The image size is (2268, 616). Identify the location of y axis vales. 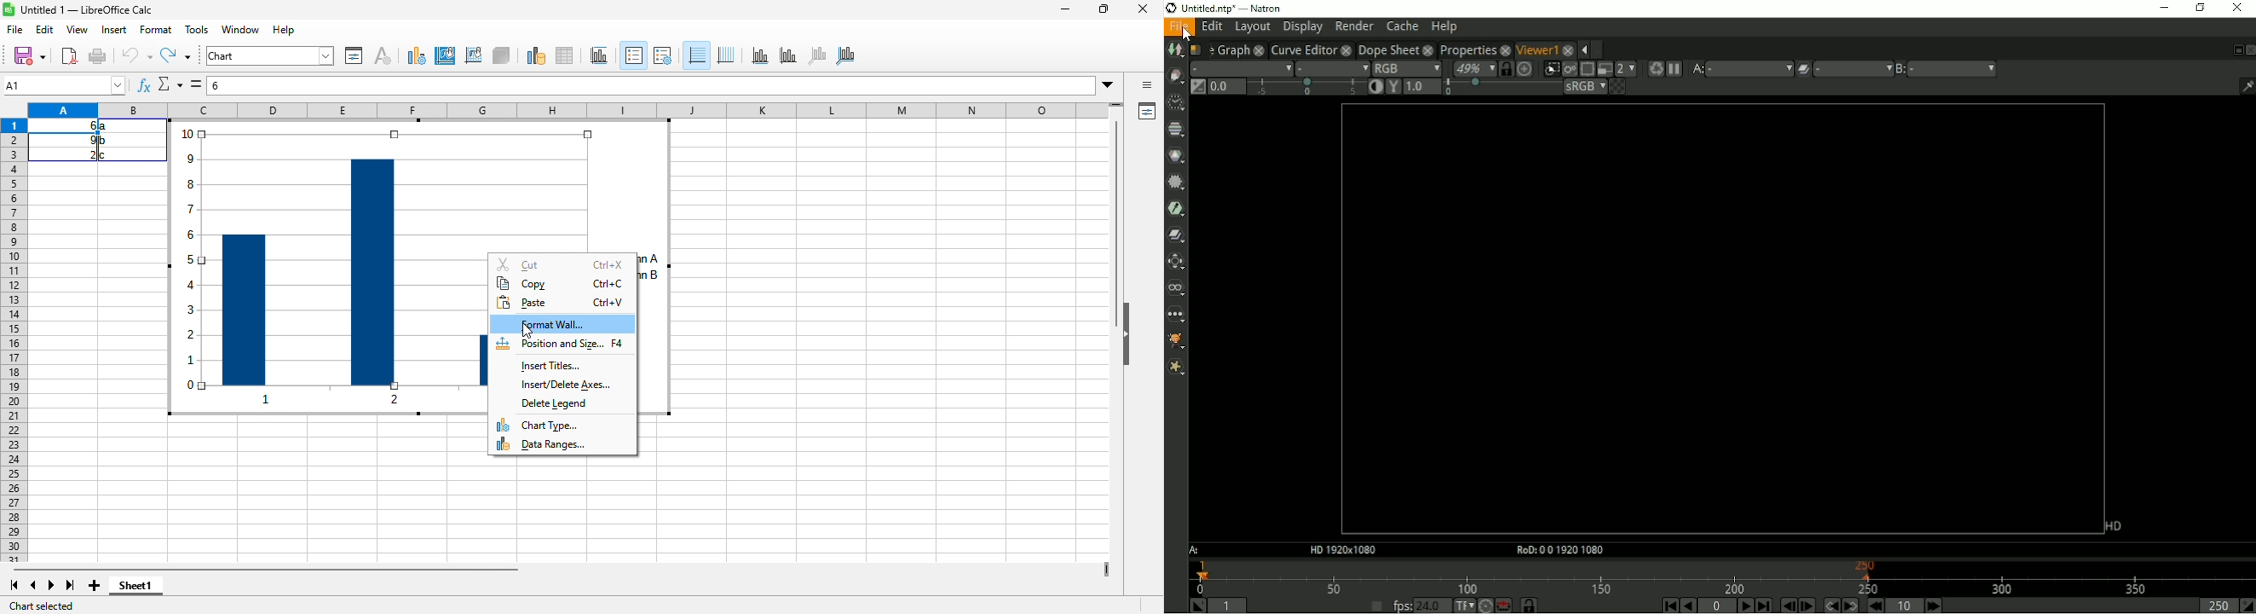
(190, 274).